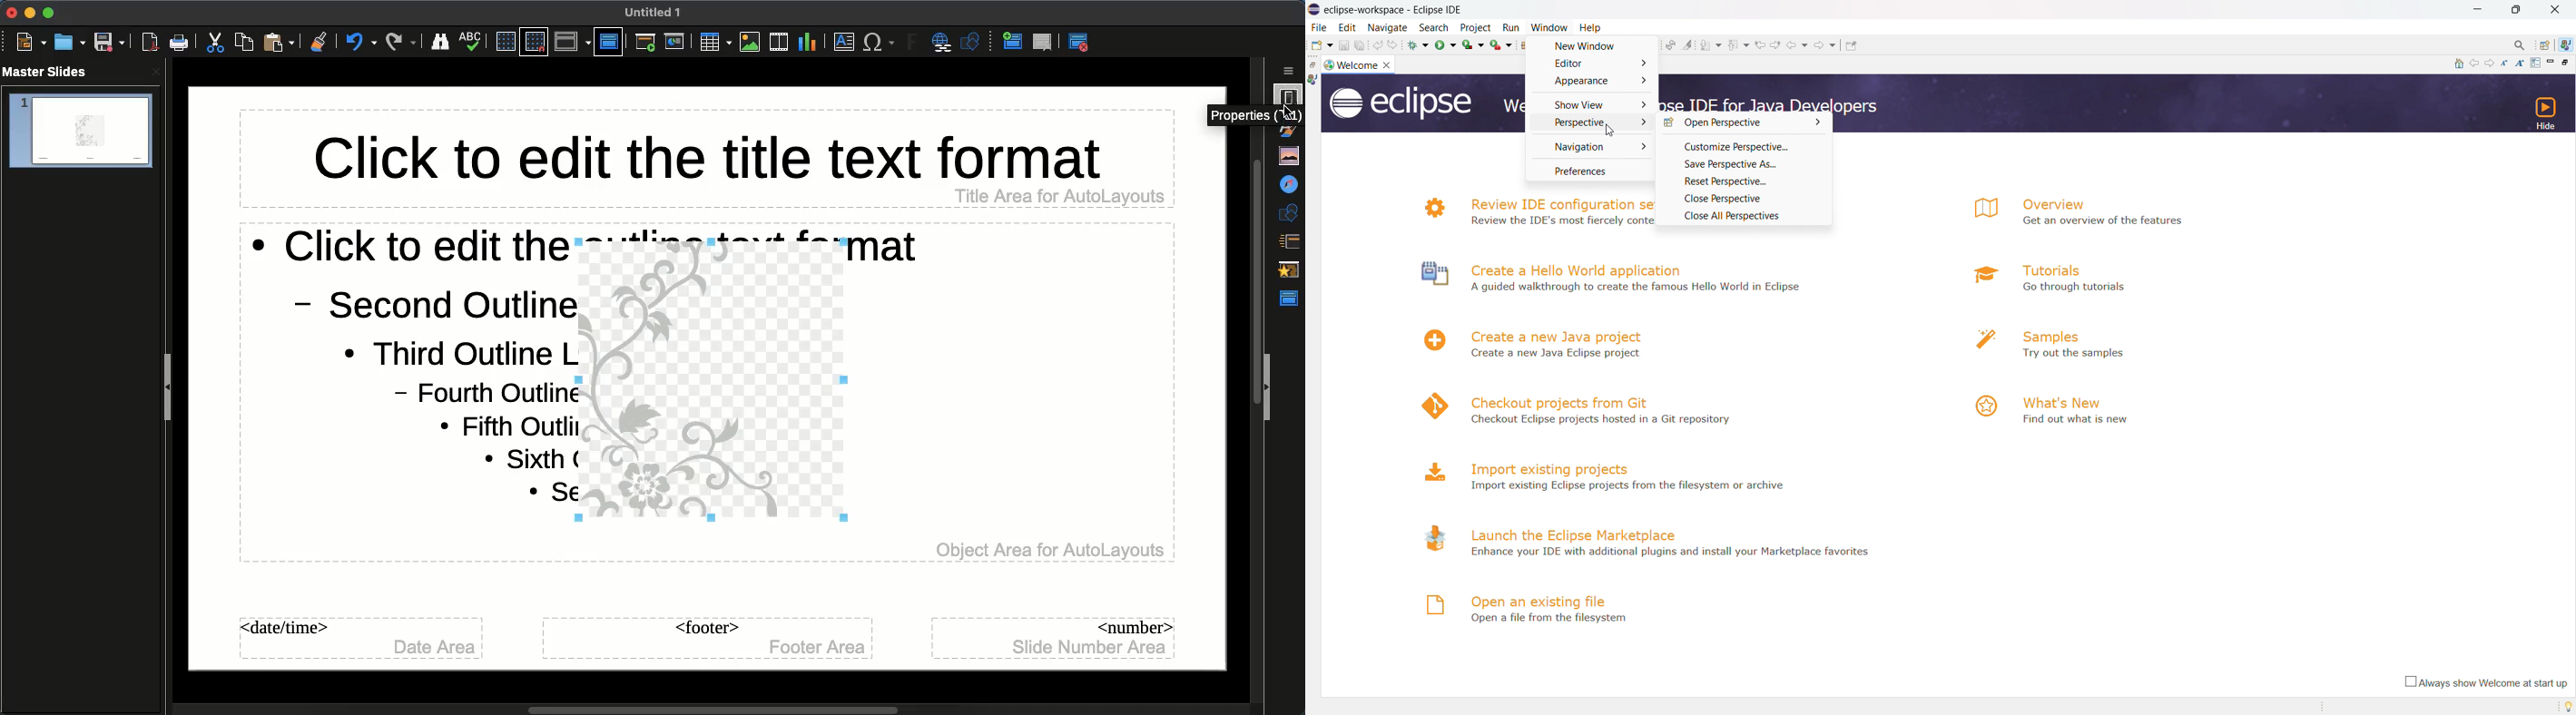  I want to click on Scroll, so click(679, 707).